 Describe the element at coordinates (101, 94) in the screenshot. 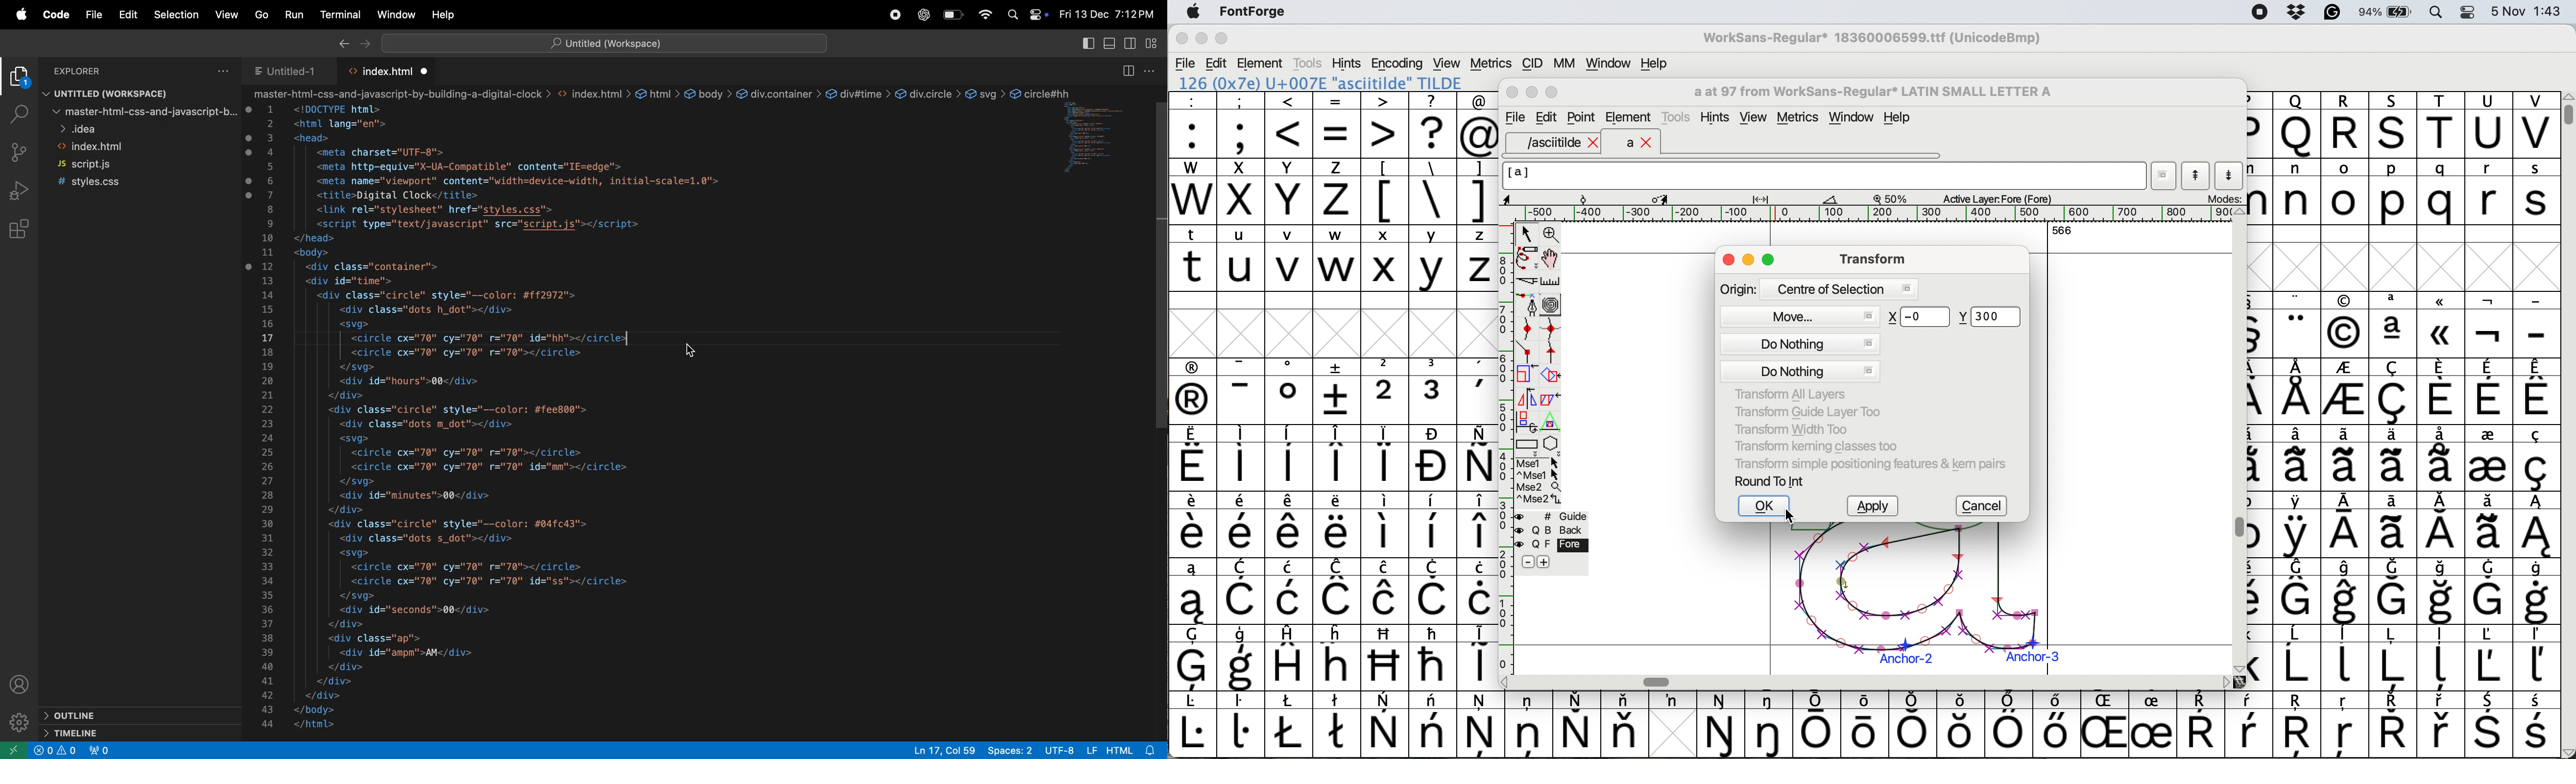

I see `untitled workspace` at that location.